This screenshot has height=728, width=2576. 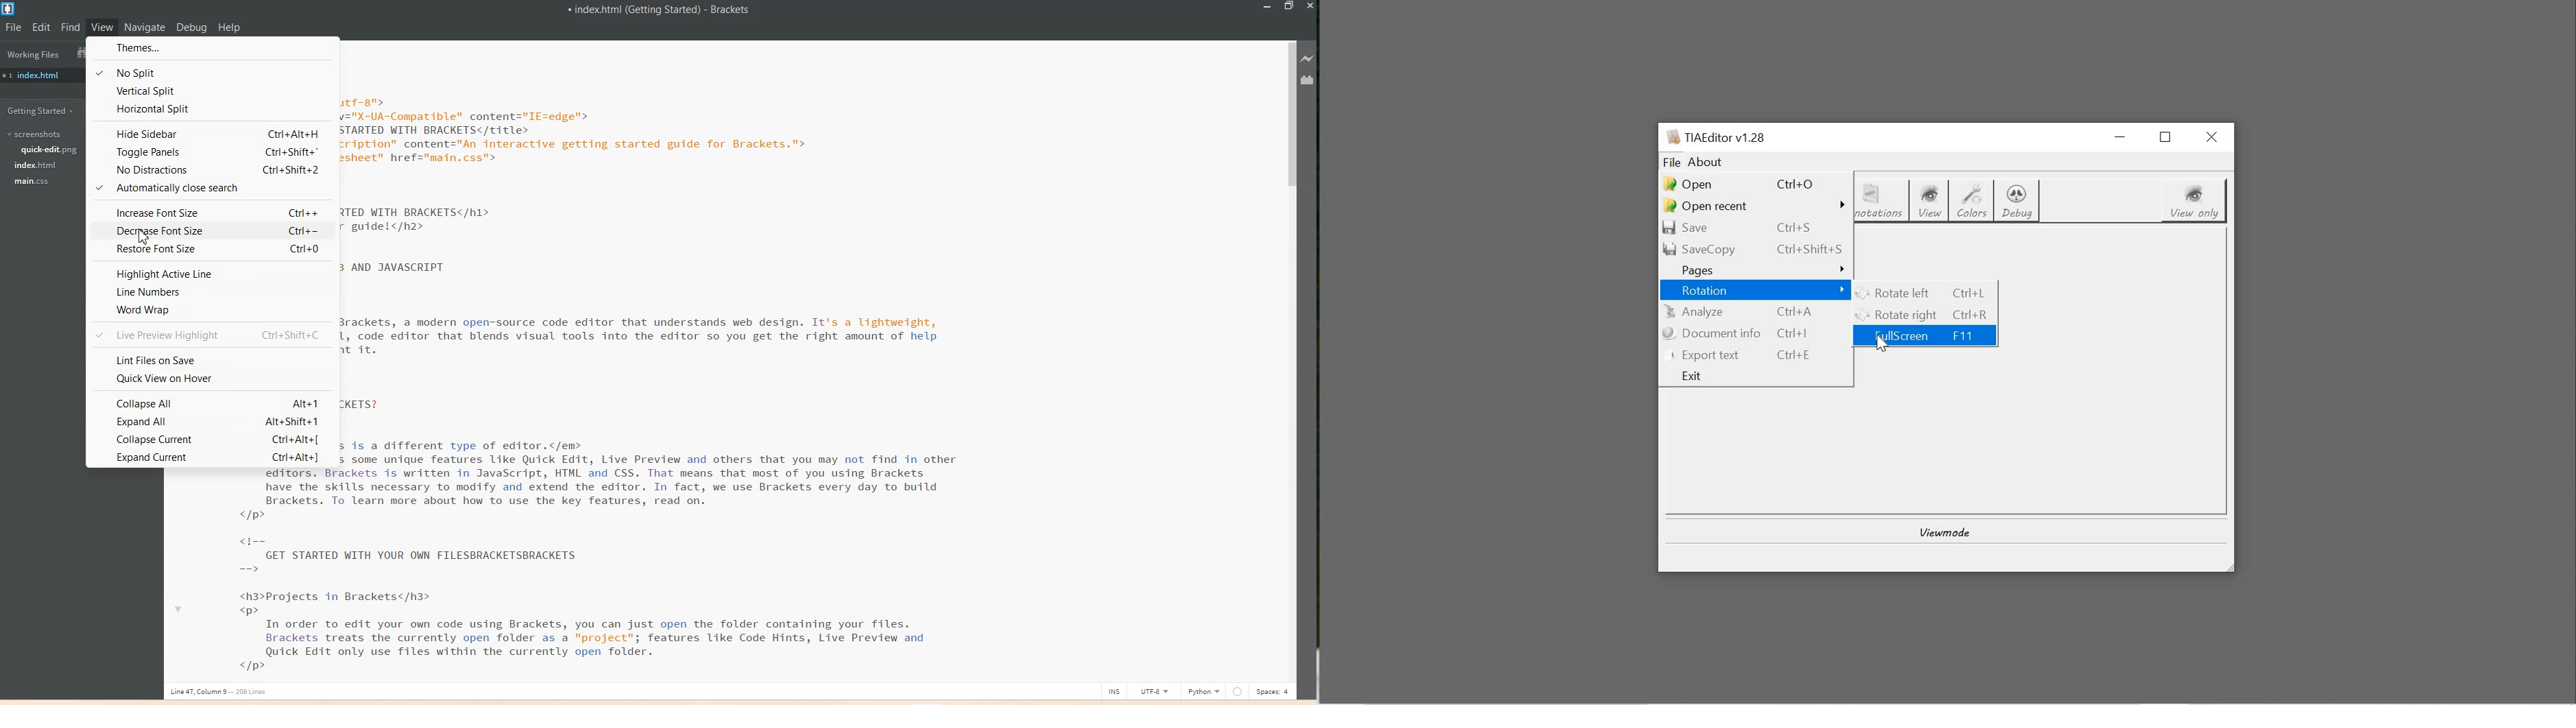 What do you see at coordinates (2214, 137) in the screenshot?
I see `close` at bounding box center [2214, 137].